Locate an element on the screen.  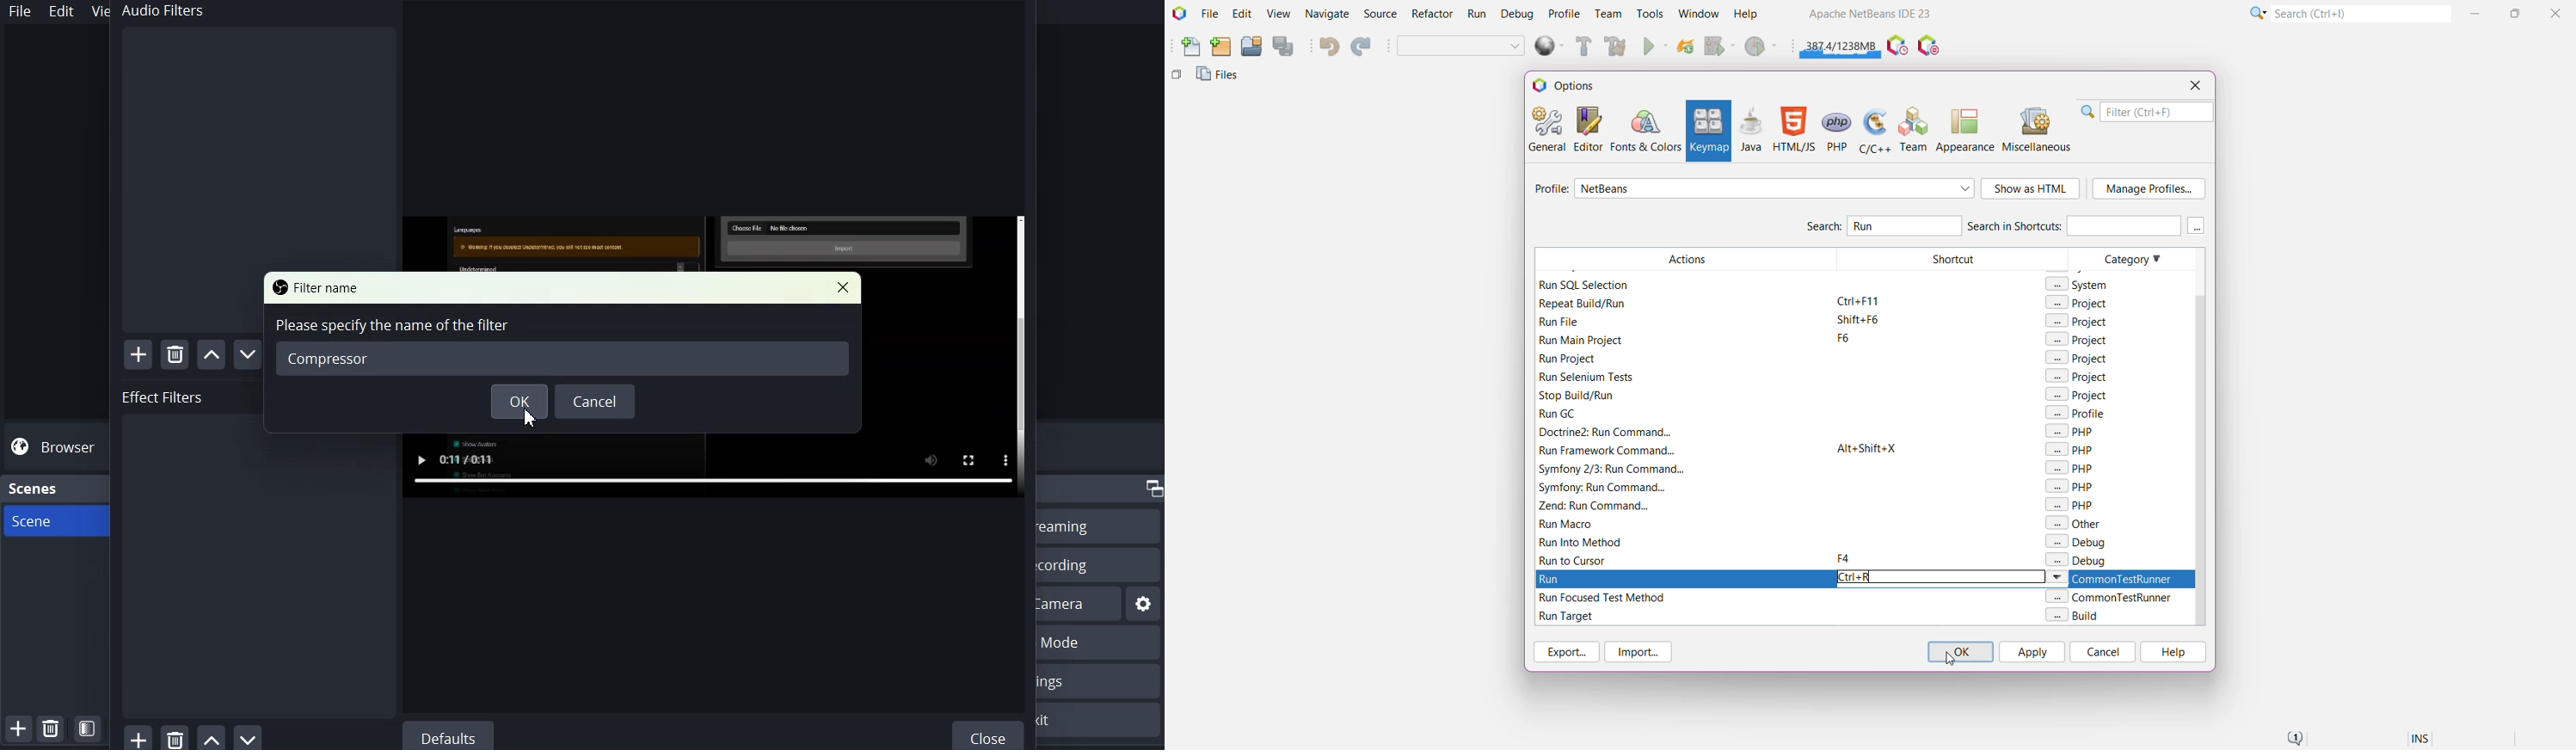
Move Filter Down is located at coordinates (250, 354).